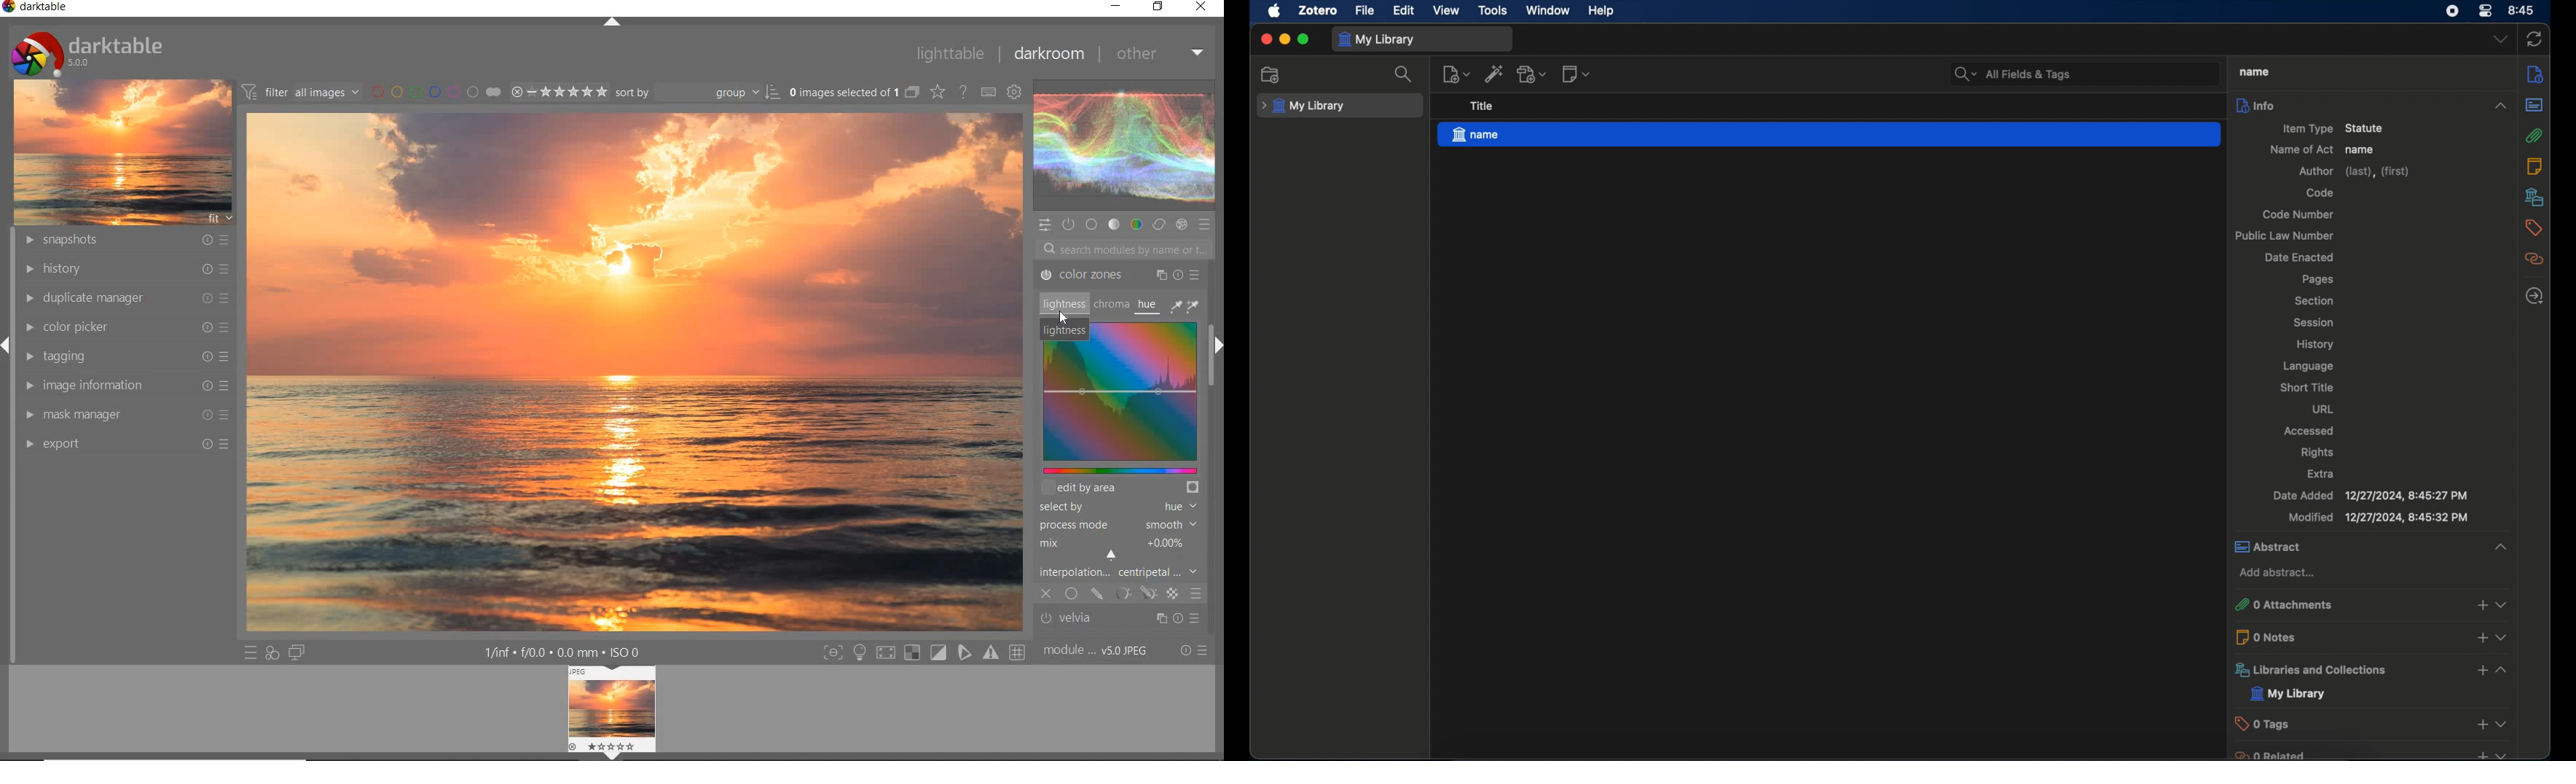 Image resolution: width=2576 pixels, height=784 pixels. What do you see at coordinates (2535, 39) in the screenshot?
I see `sync` at bounding box center [2535, 39].